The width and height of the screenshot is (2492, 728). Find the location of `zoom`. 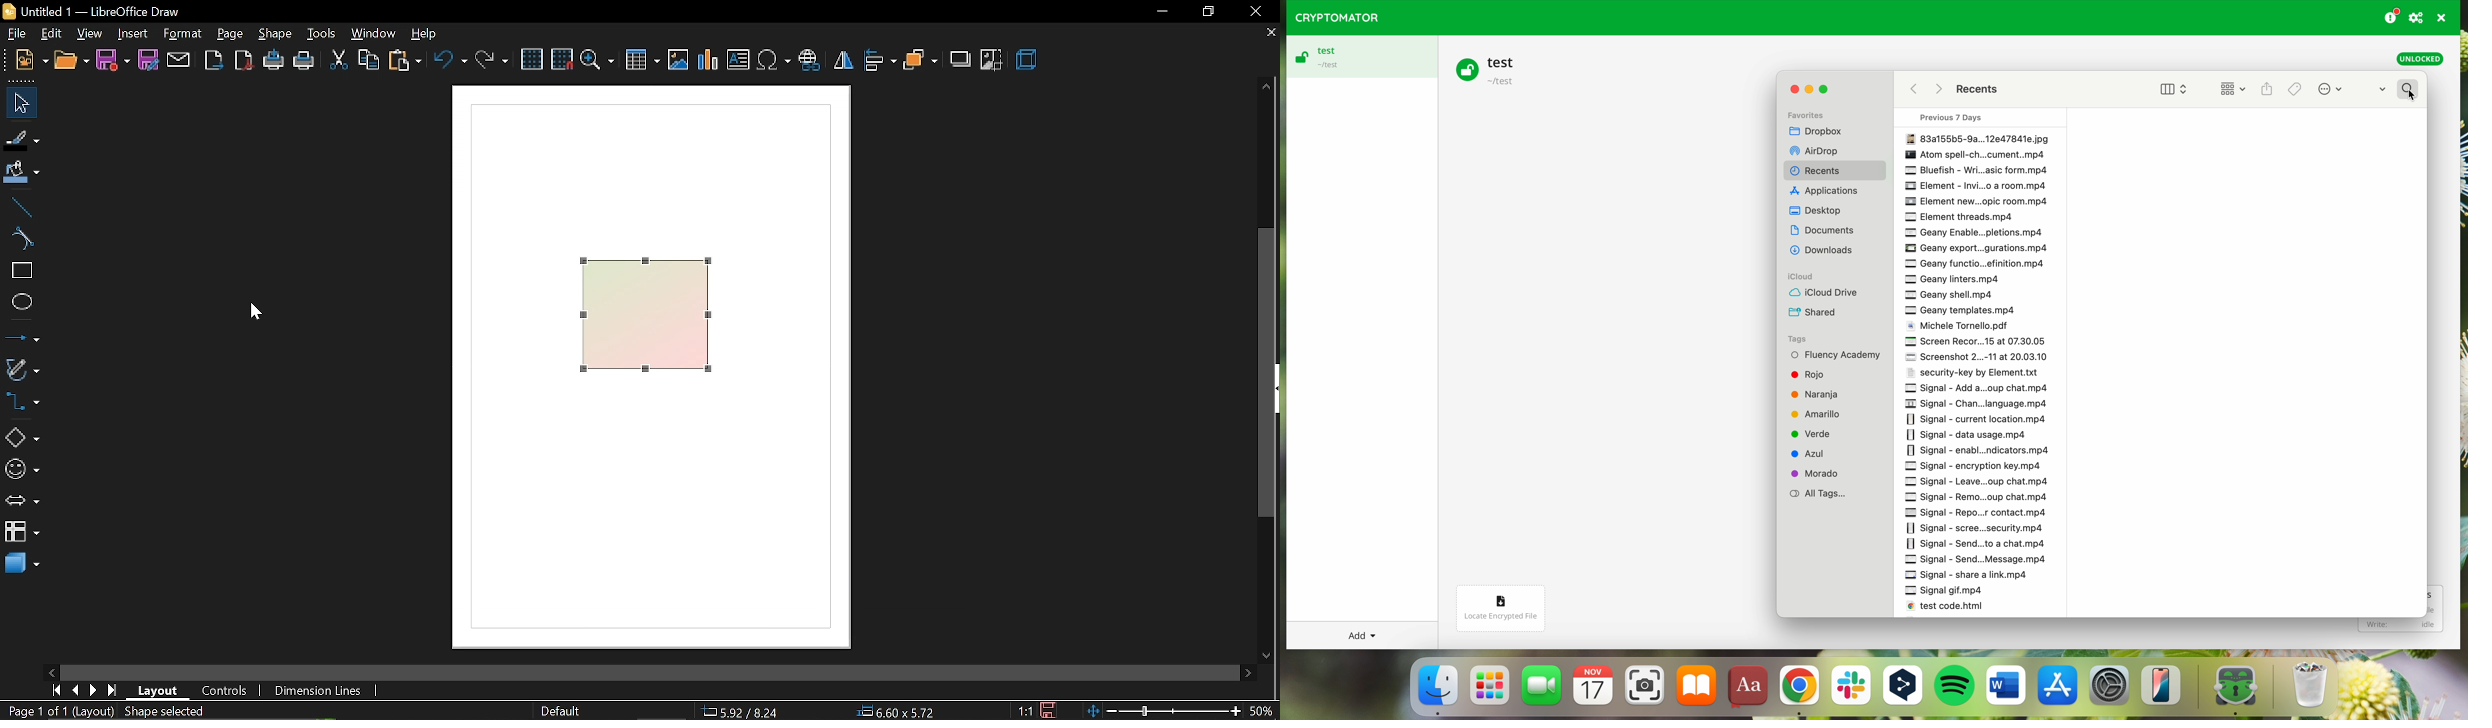

zoom is located at coordinates (598, 61).